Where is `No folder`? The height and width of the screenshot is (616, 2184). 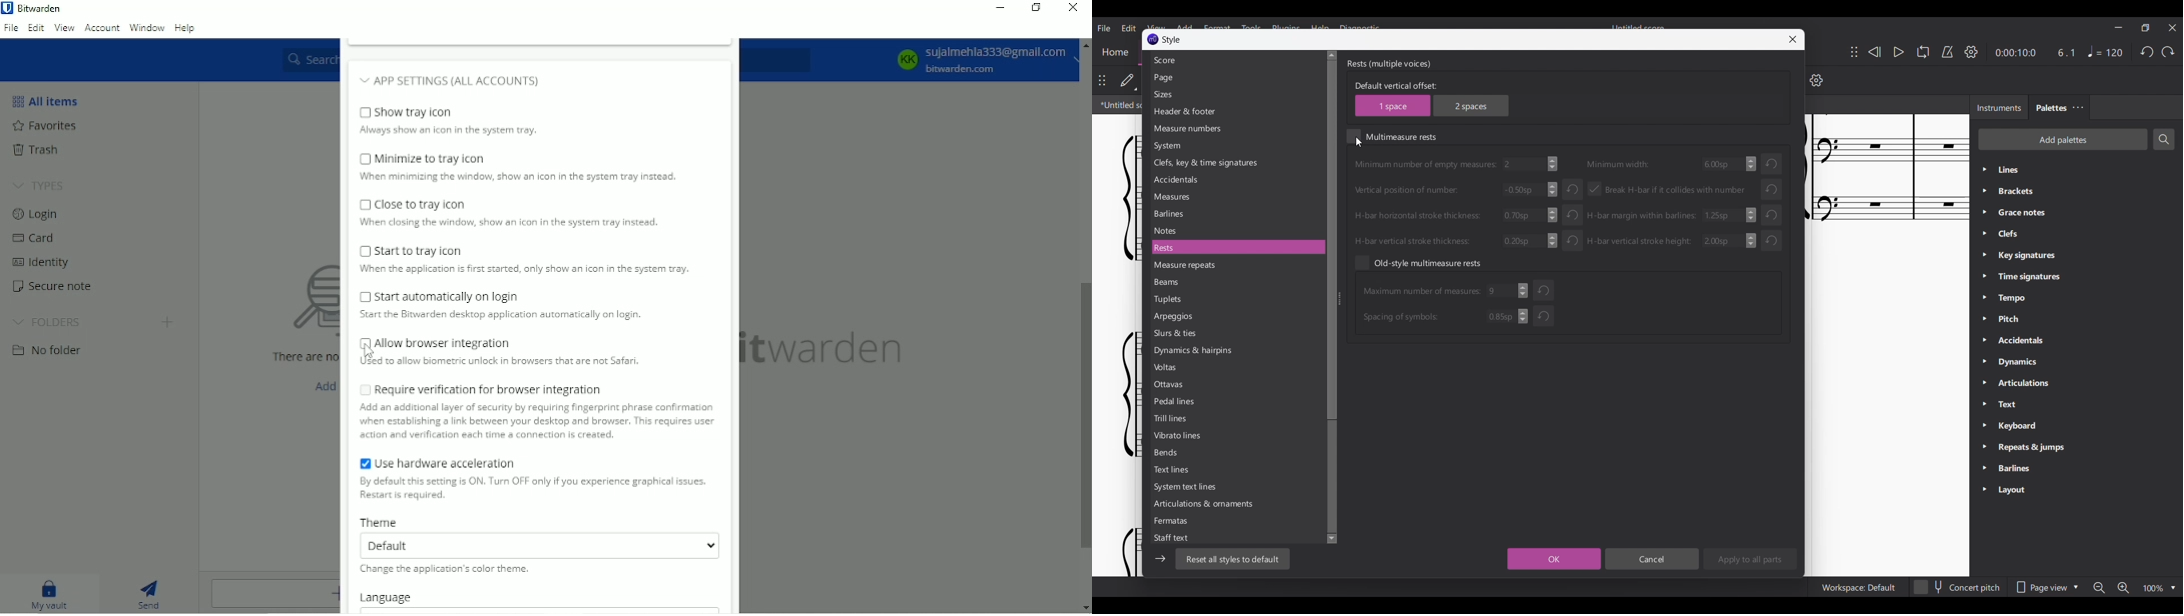
No folder is located at coordinates (49, 349).